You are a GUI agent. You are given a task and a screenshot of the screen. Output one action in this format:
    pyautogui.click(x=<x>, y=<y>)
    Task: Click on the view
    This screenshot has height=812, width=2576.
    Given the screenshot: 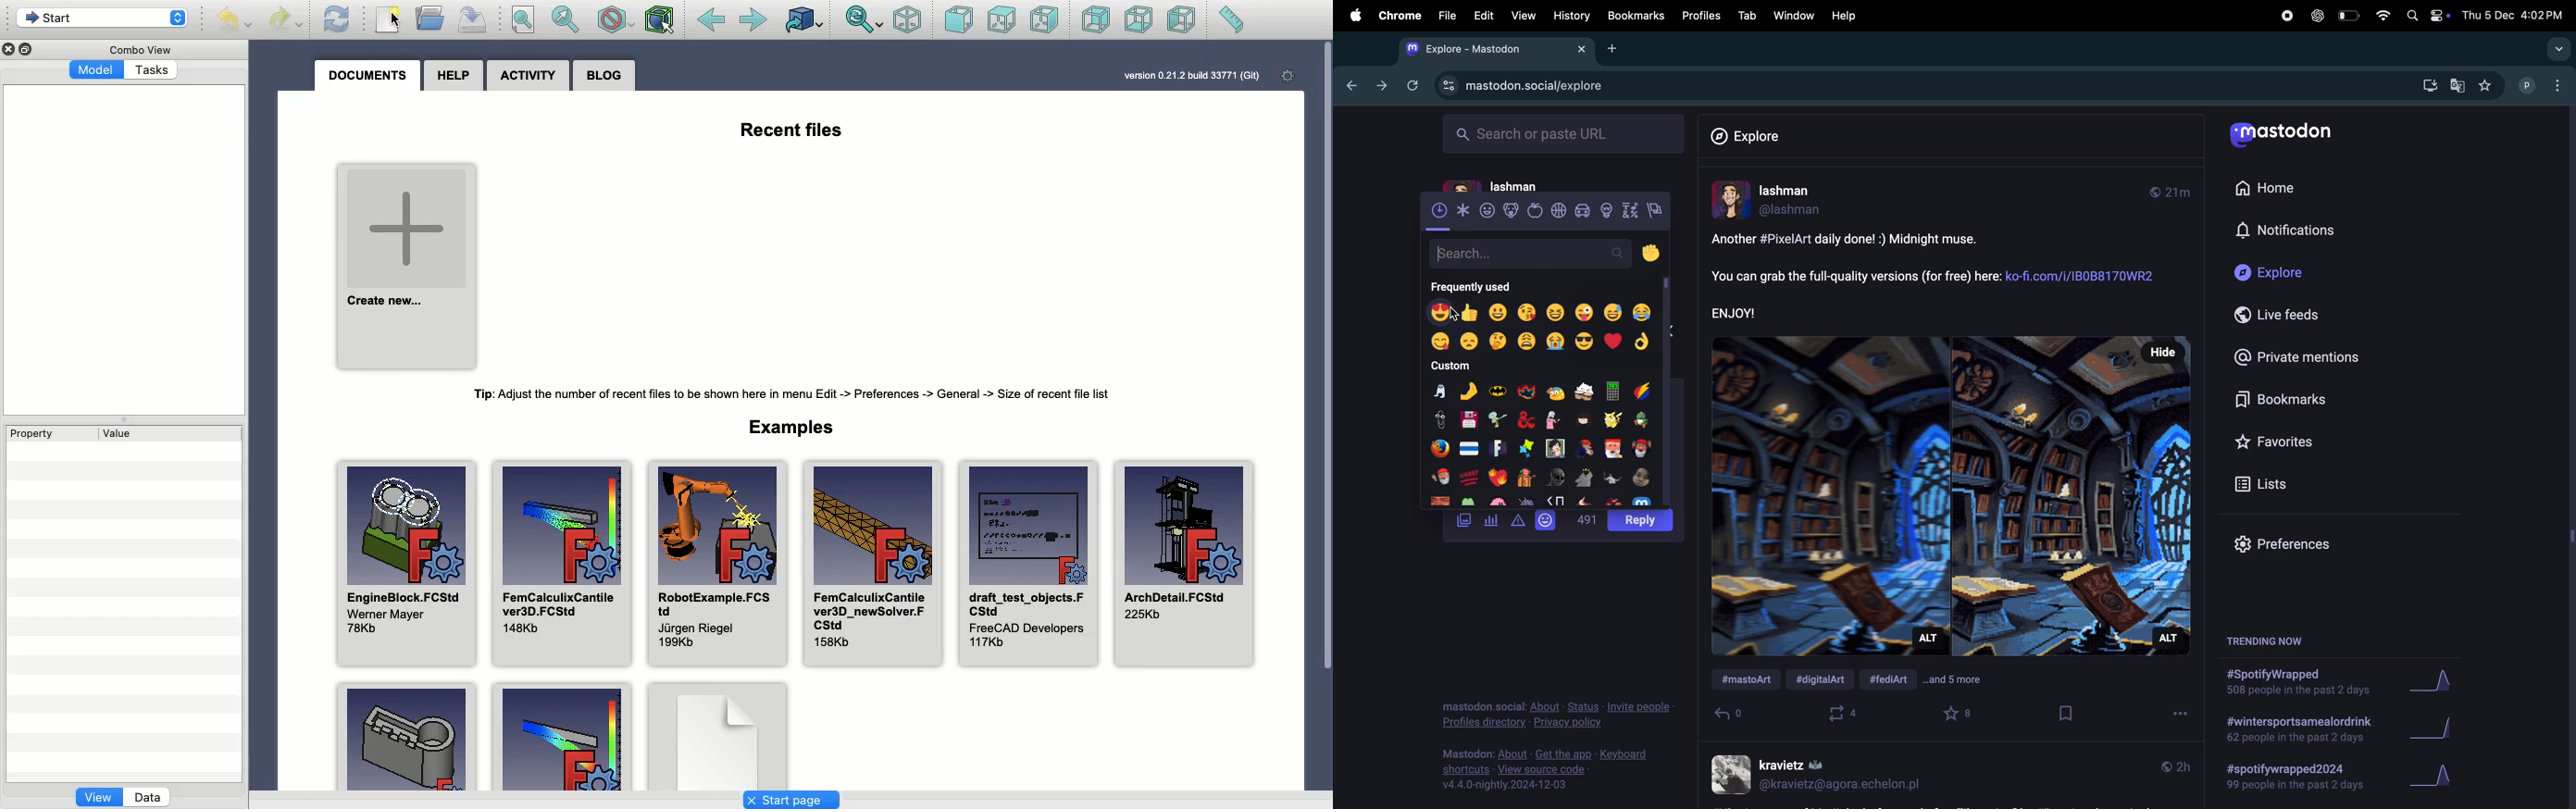 What is the action you would take?
    pyautogui.click(x=1522, y=16)
    